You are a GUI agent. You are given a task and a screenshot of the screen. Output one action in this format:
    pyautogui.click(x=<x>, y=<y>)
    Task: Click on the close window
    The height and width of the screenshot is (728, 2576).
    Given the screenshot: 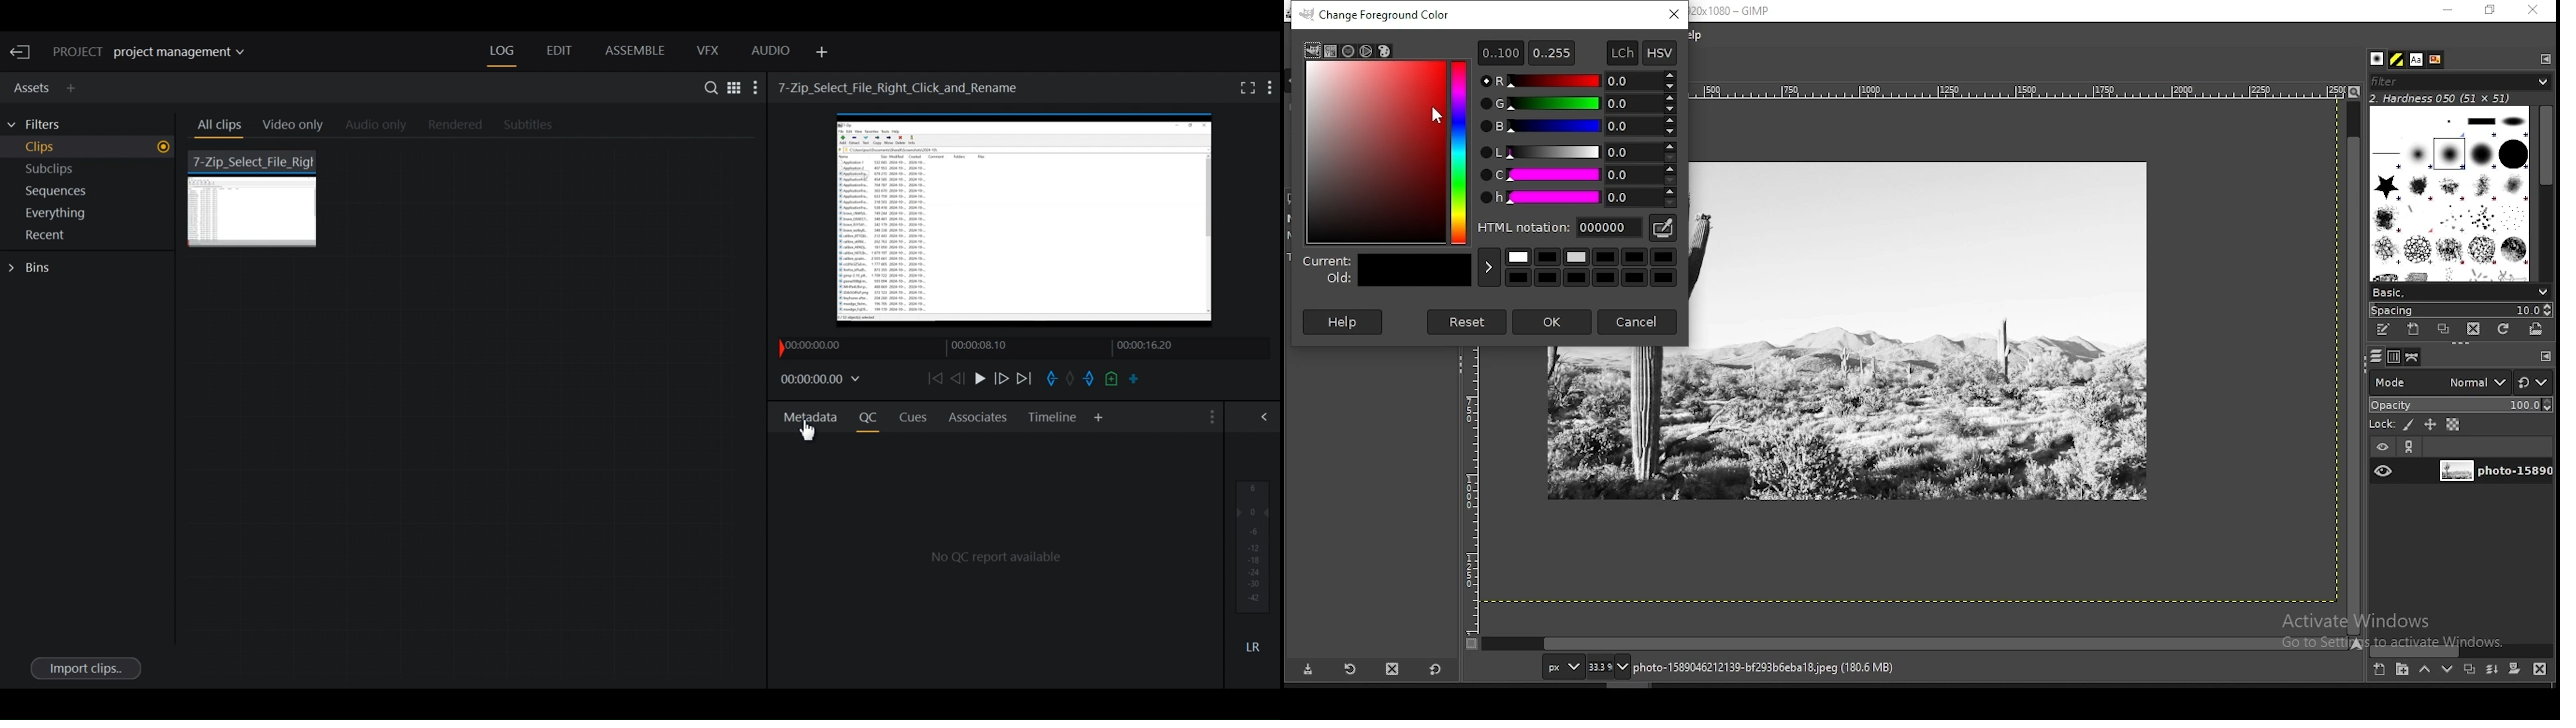 What is the action you would take?
    pyautogui.click(x=2532, y=10)
    